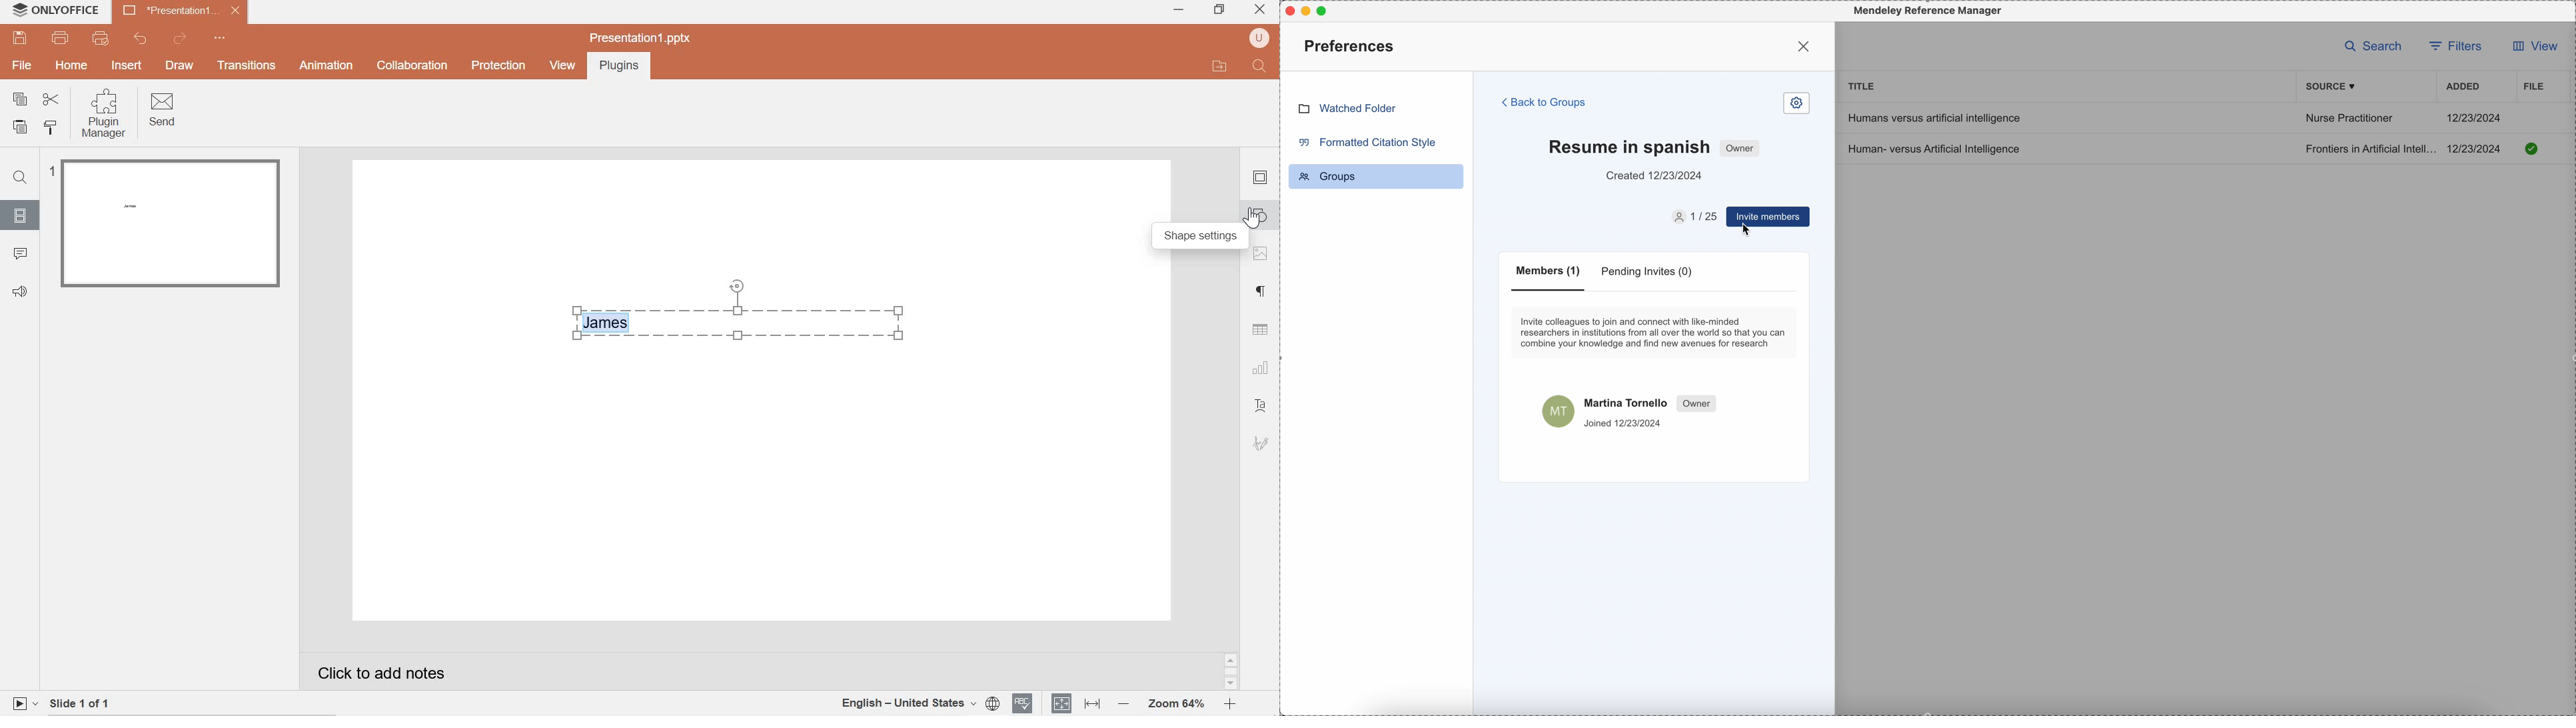  Describe the element at coordinates (1741, 148) in the screenshot. I see `owner` at that location.